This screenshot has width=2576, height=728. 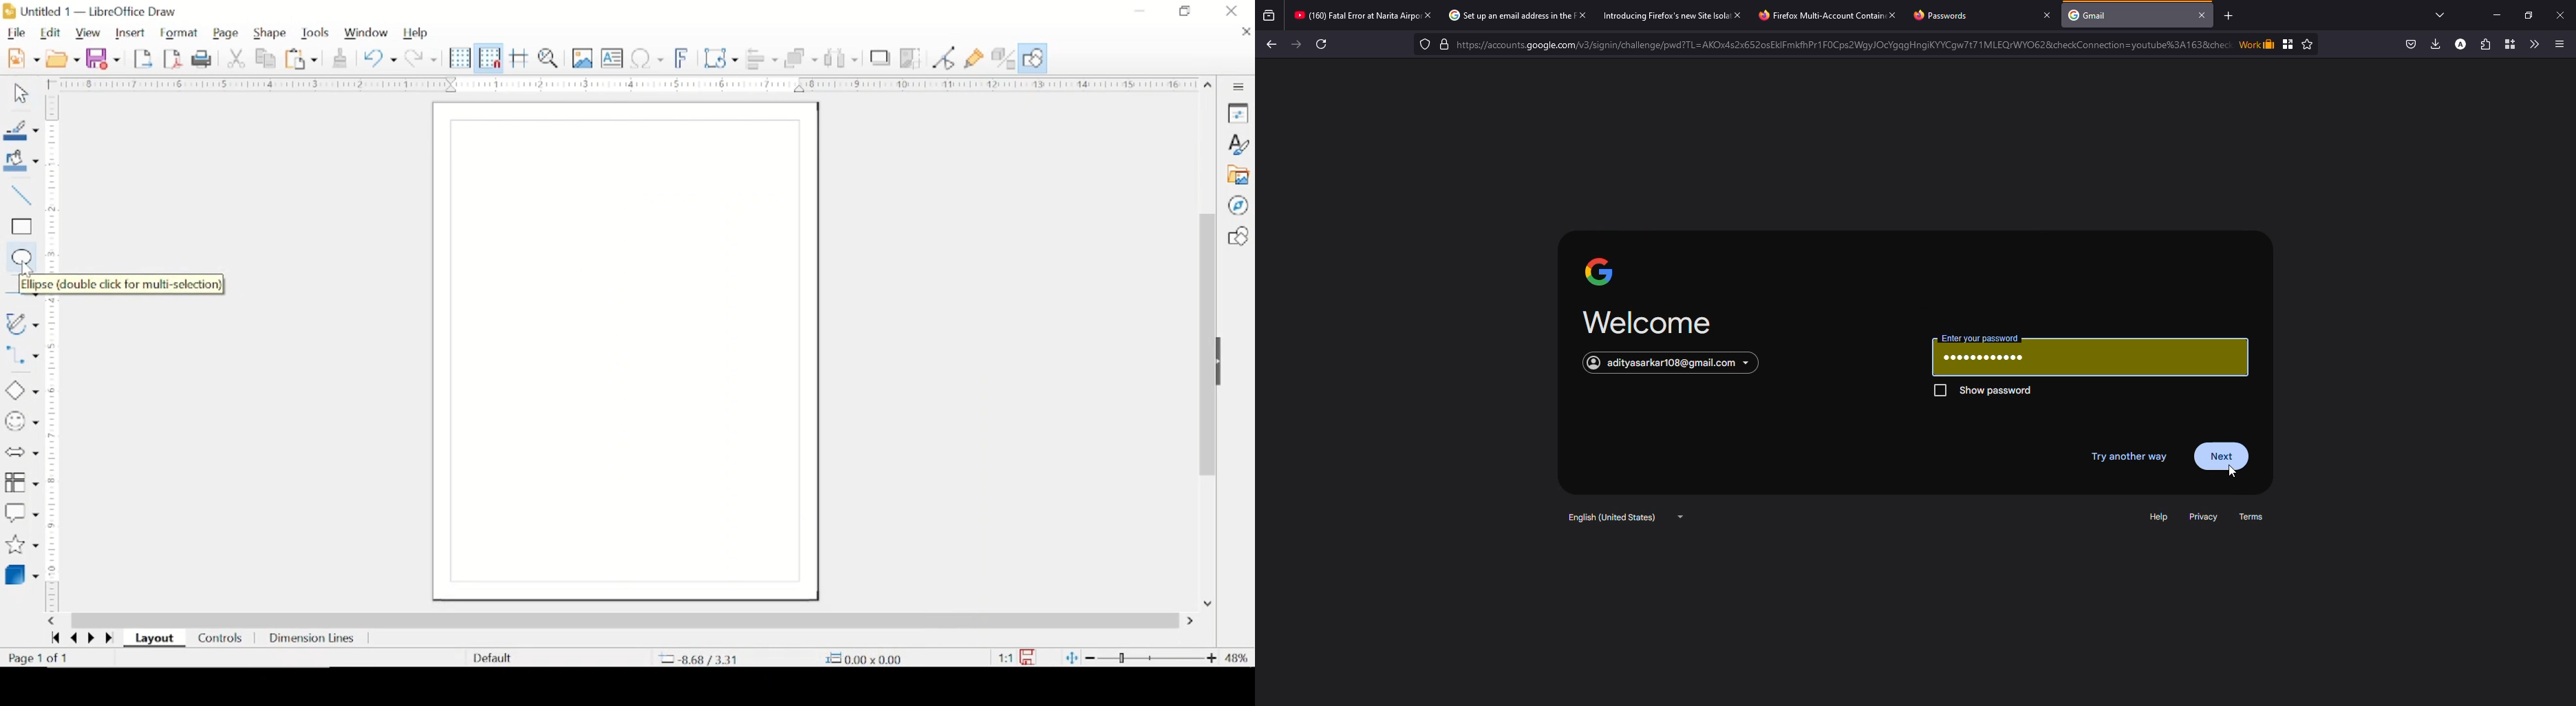 I want to click on password, so click(x=1982, y=339).